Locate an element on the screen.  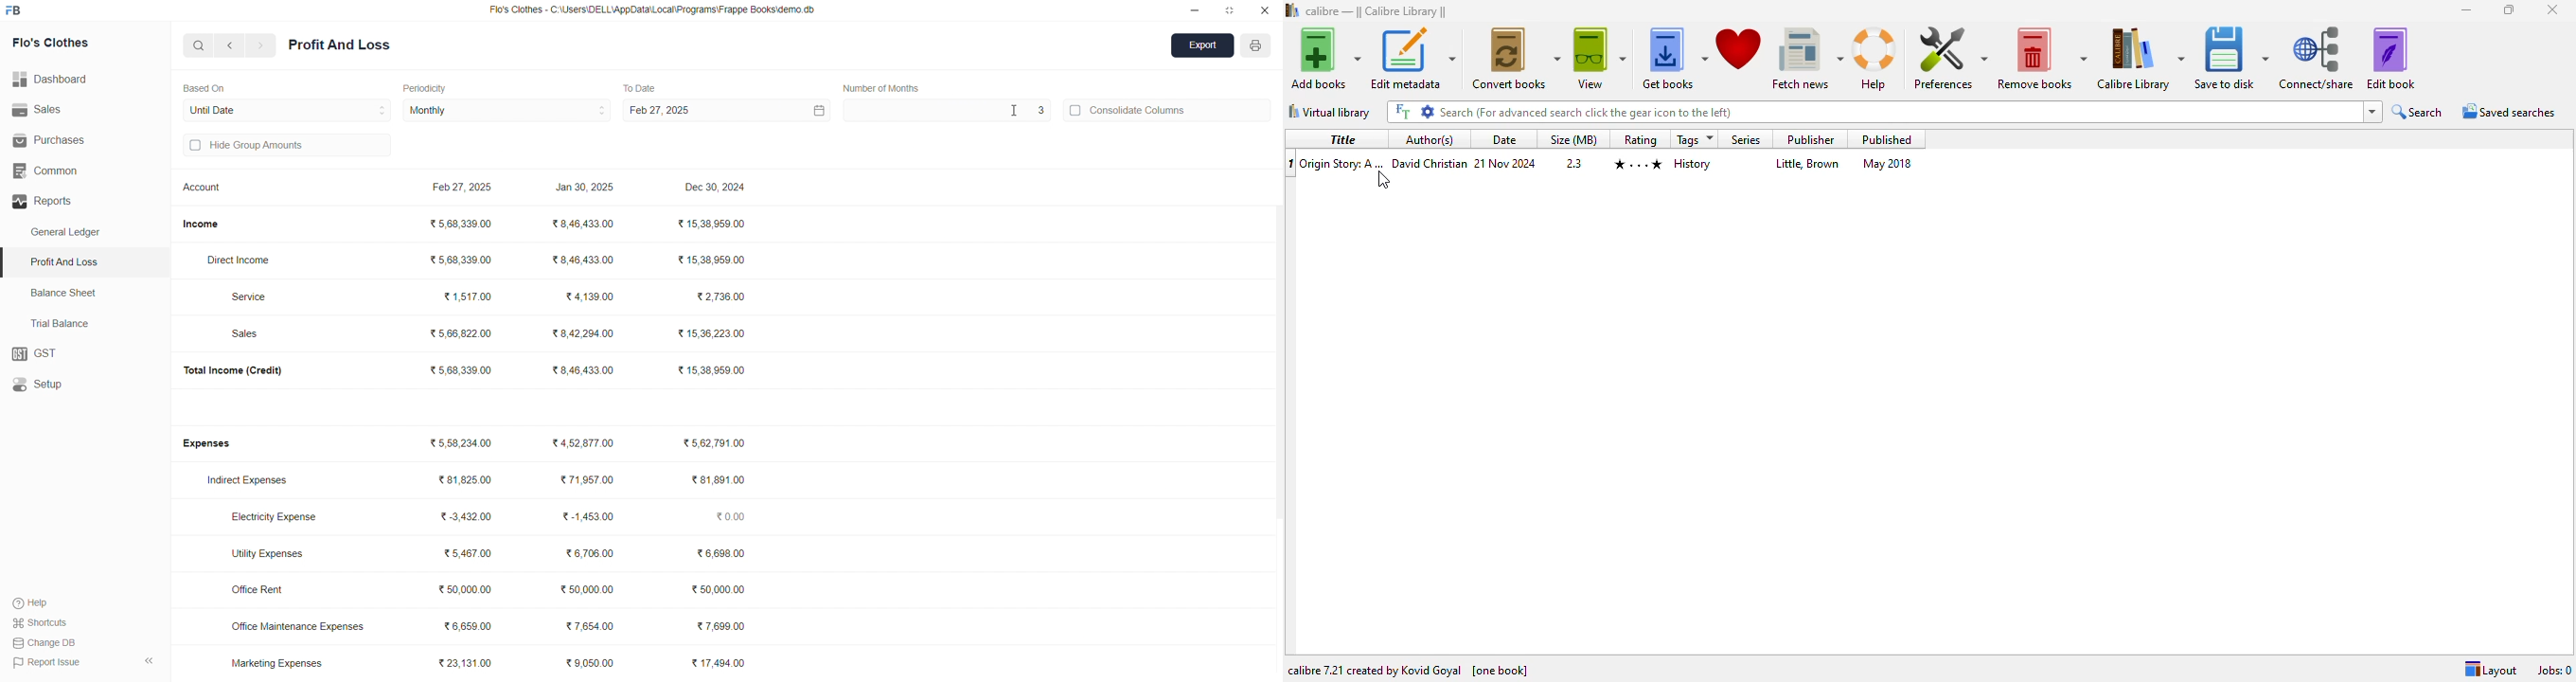
save to disk is located at coordinates (2232, 58).